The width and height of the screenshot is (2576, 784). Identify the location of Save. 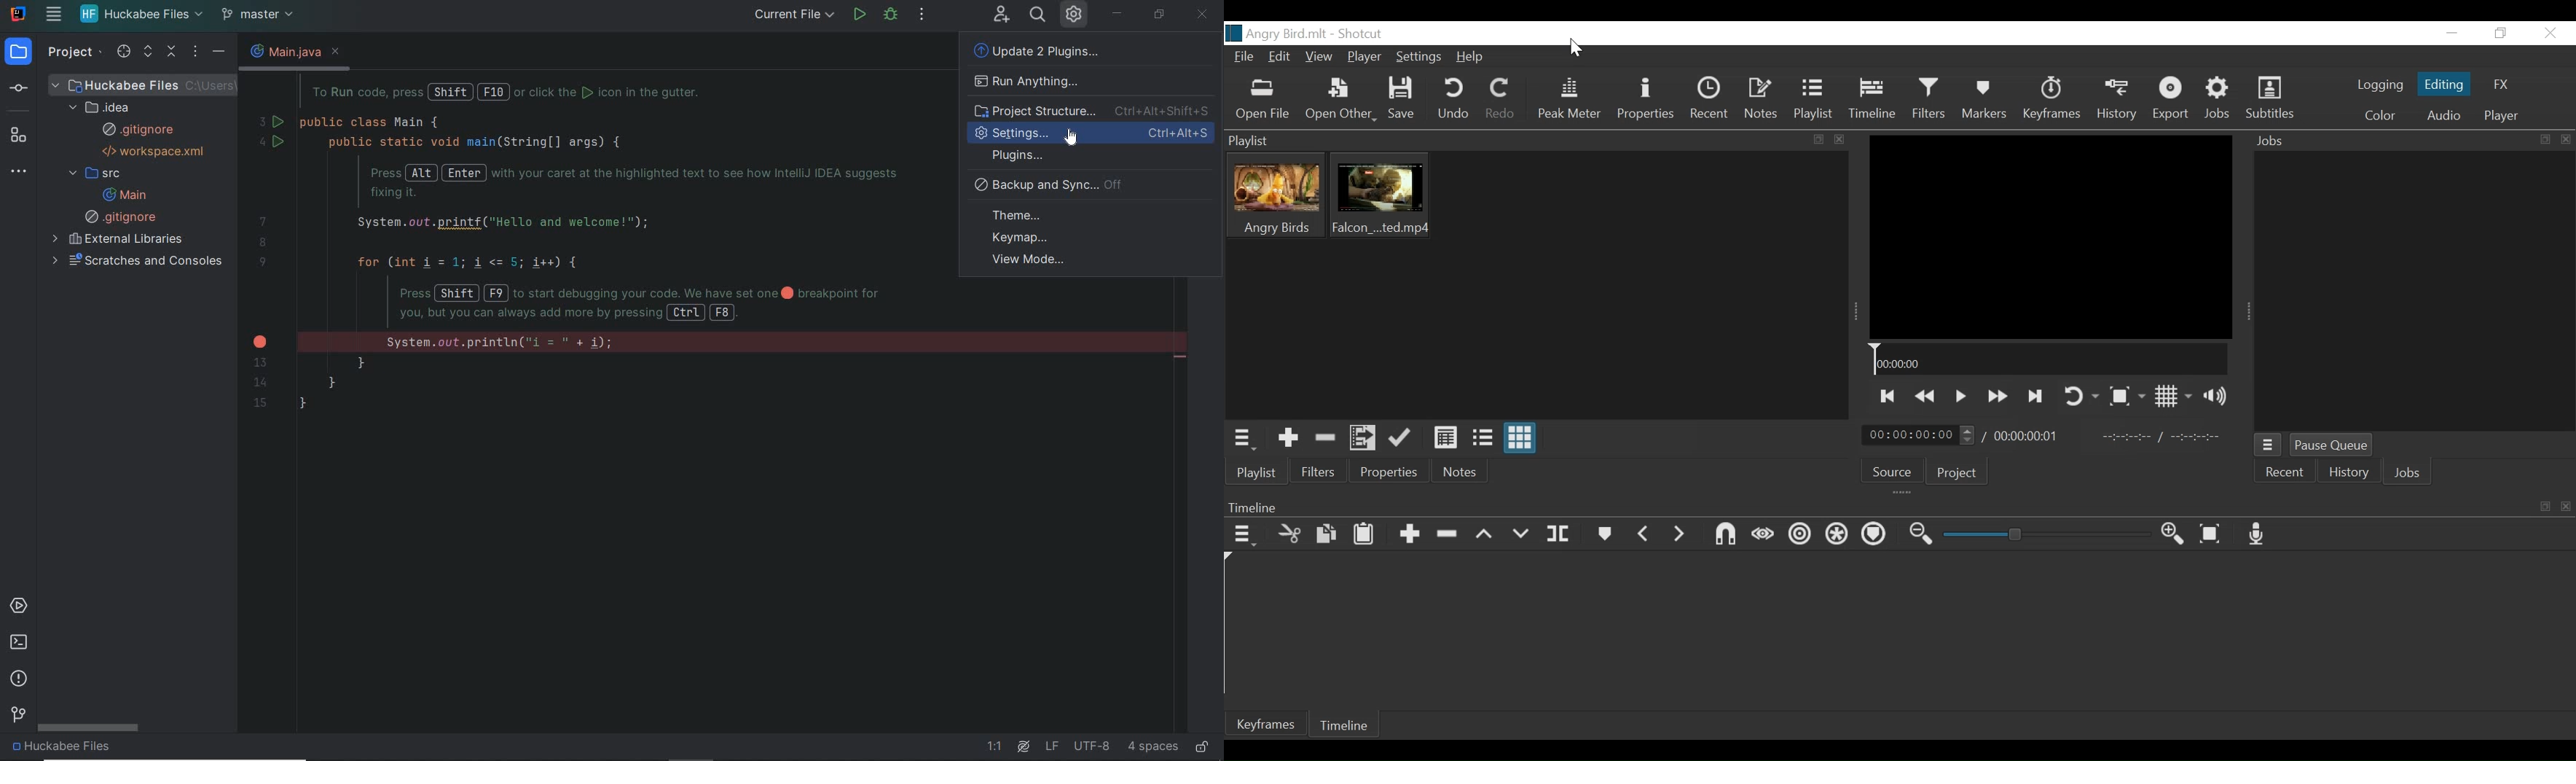
(1402, 99).